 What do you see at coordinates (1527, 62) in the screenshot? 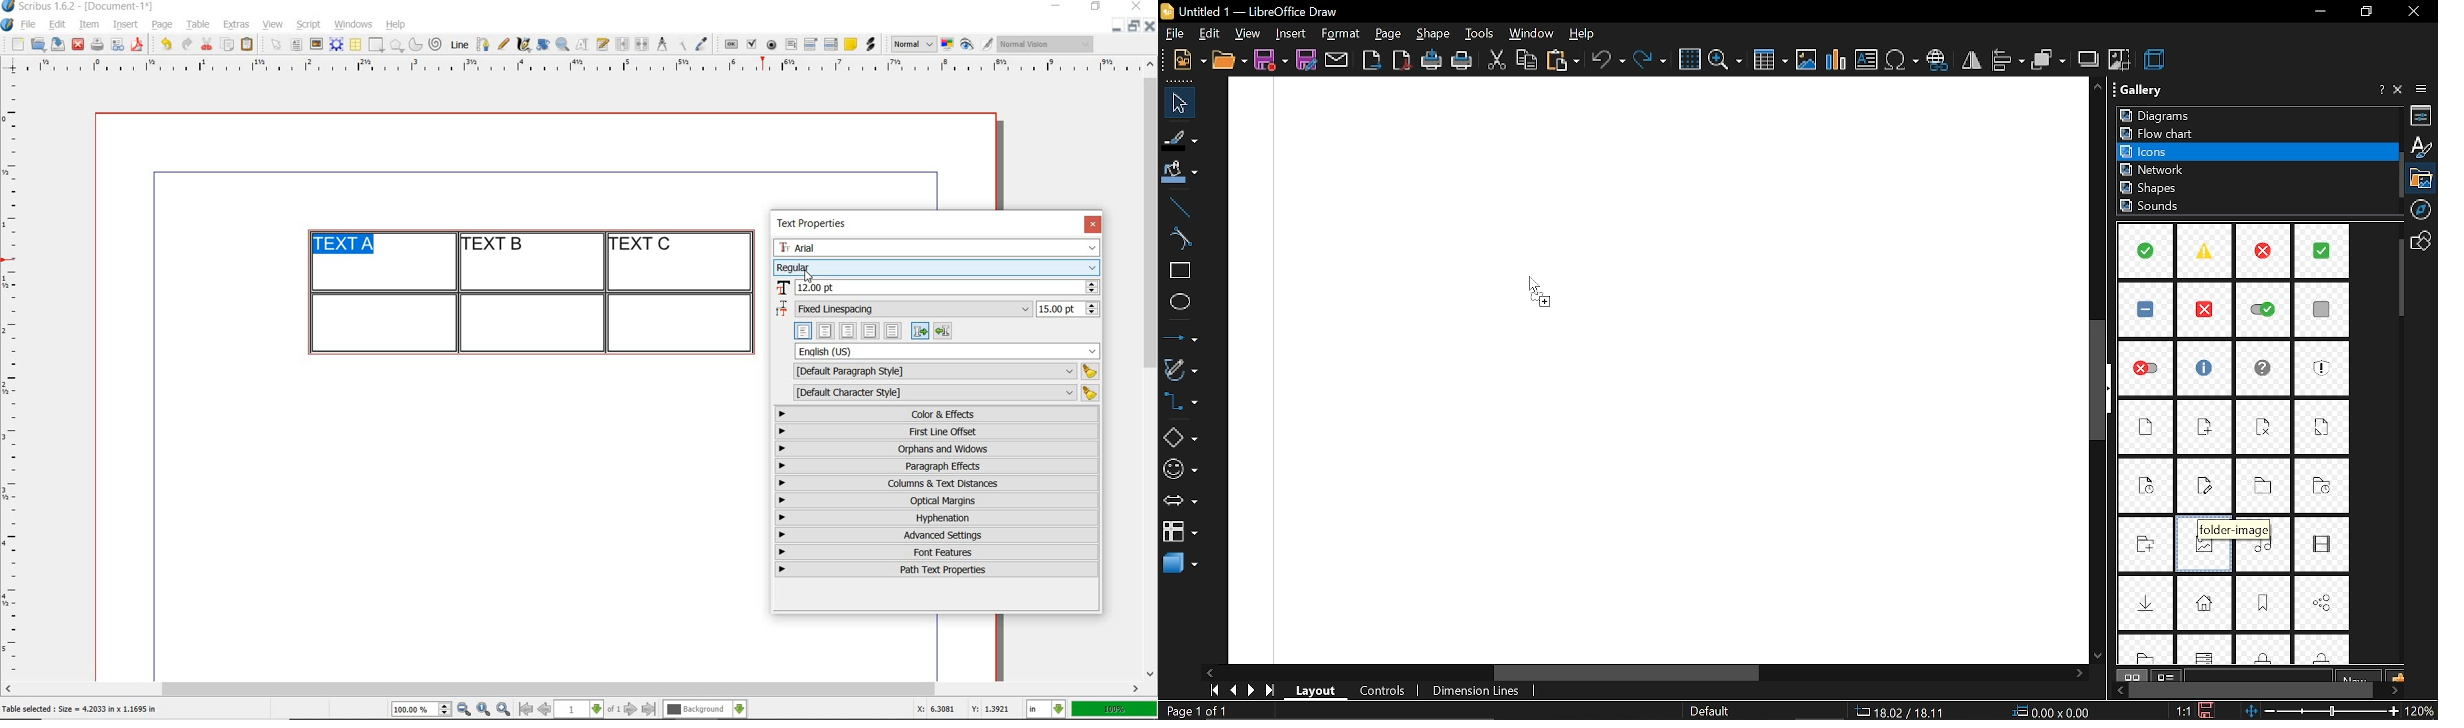
I see `copy` at bounding box center [1527, 62].